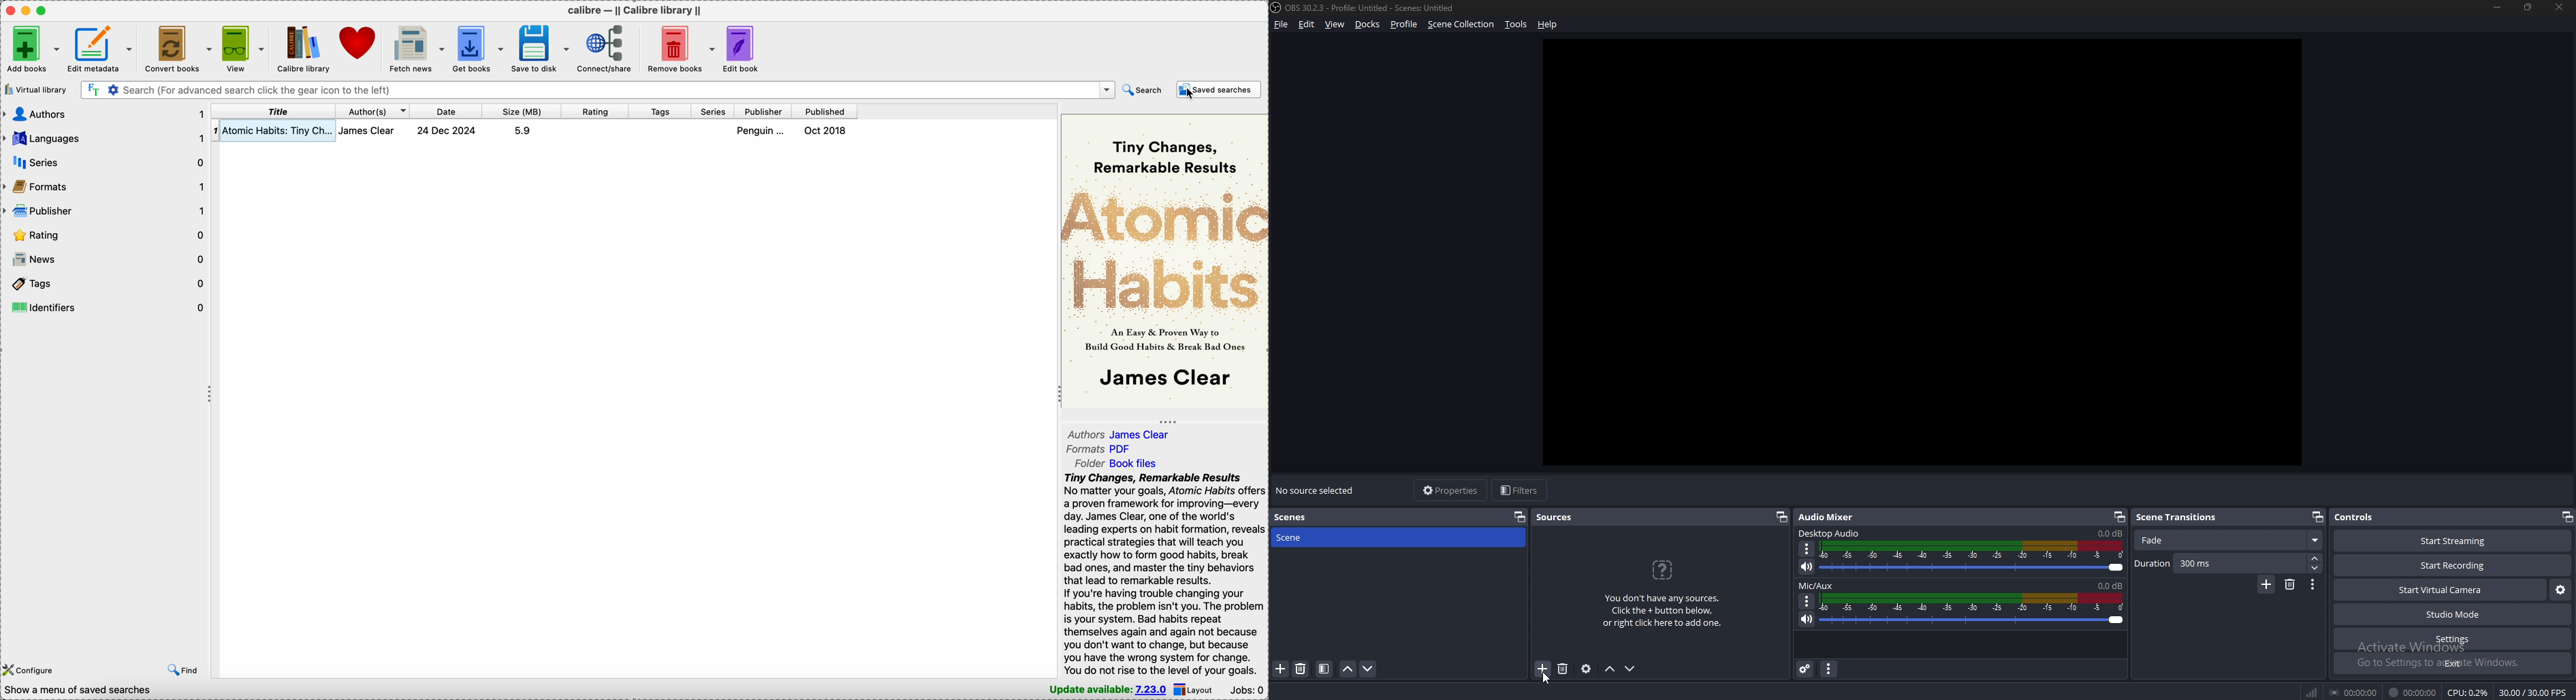 This screenshot has width=2576, height=700. What do you see at coordinates (2496, 7) in the screenshot?
I see `Minimize` at bounding box center [2496, 7].